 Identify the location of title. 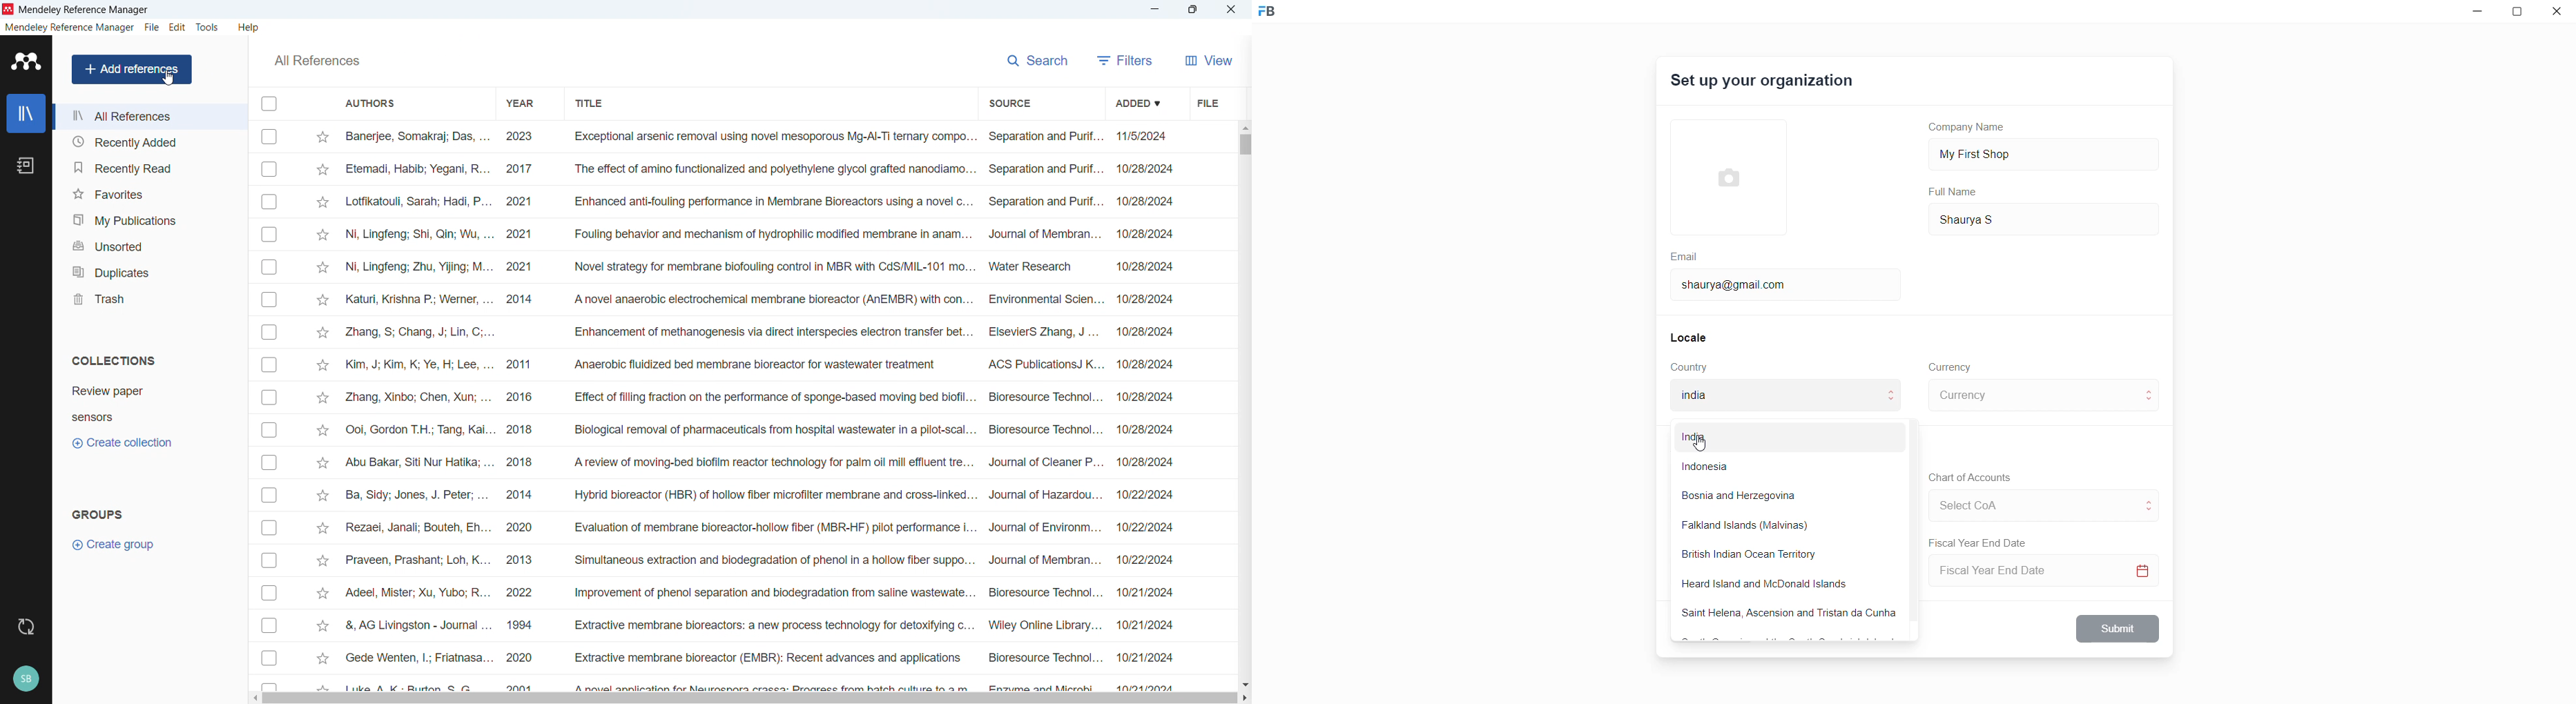
(85, 10).